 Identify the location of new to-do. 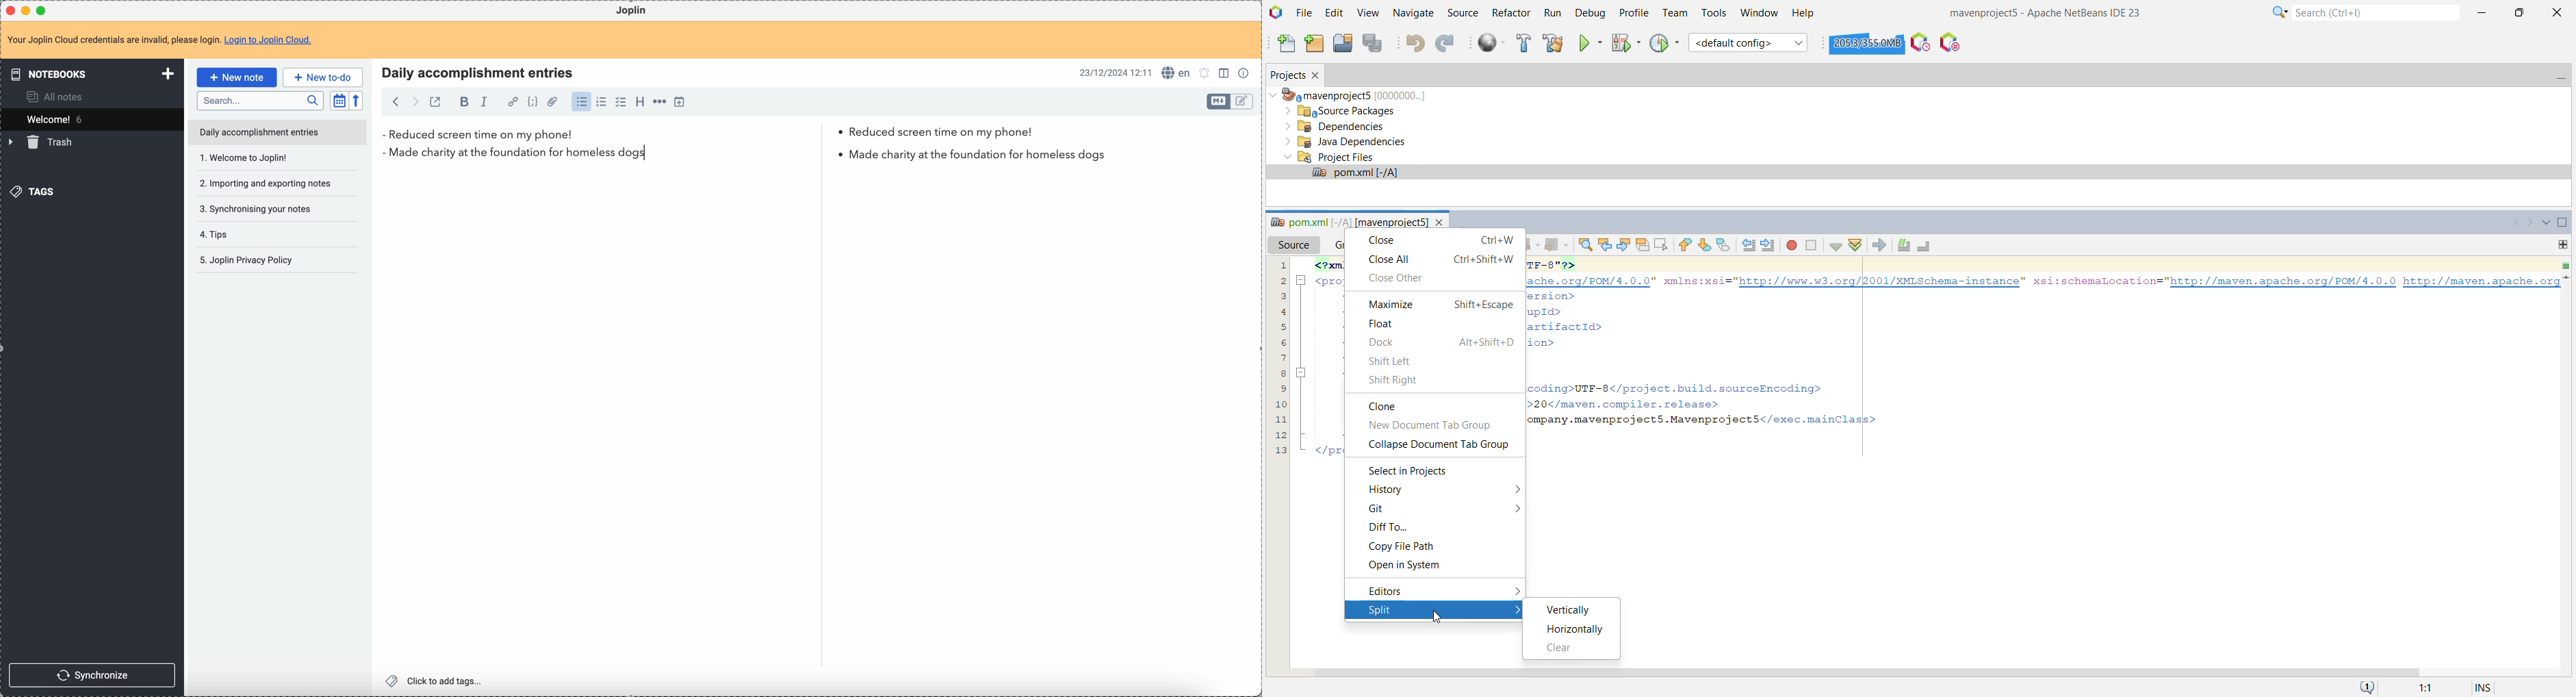
(324, 77).